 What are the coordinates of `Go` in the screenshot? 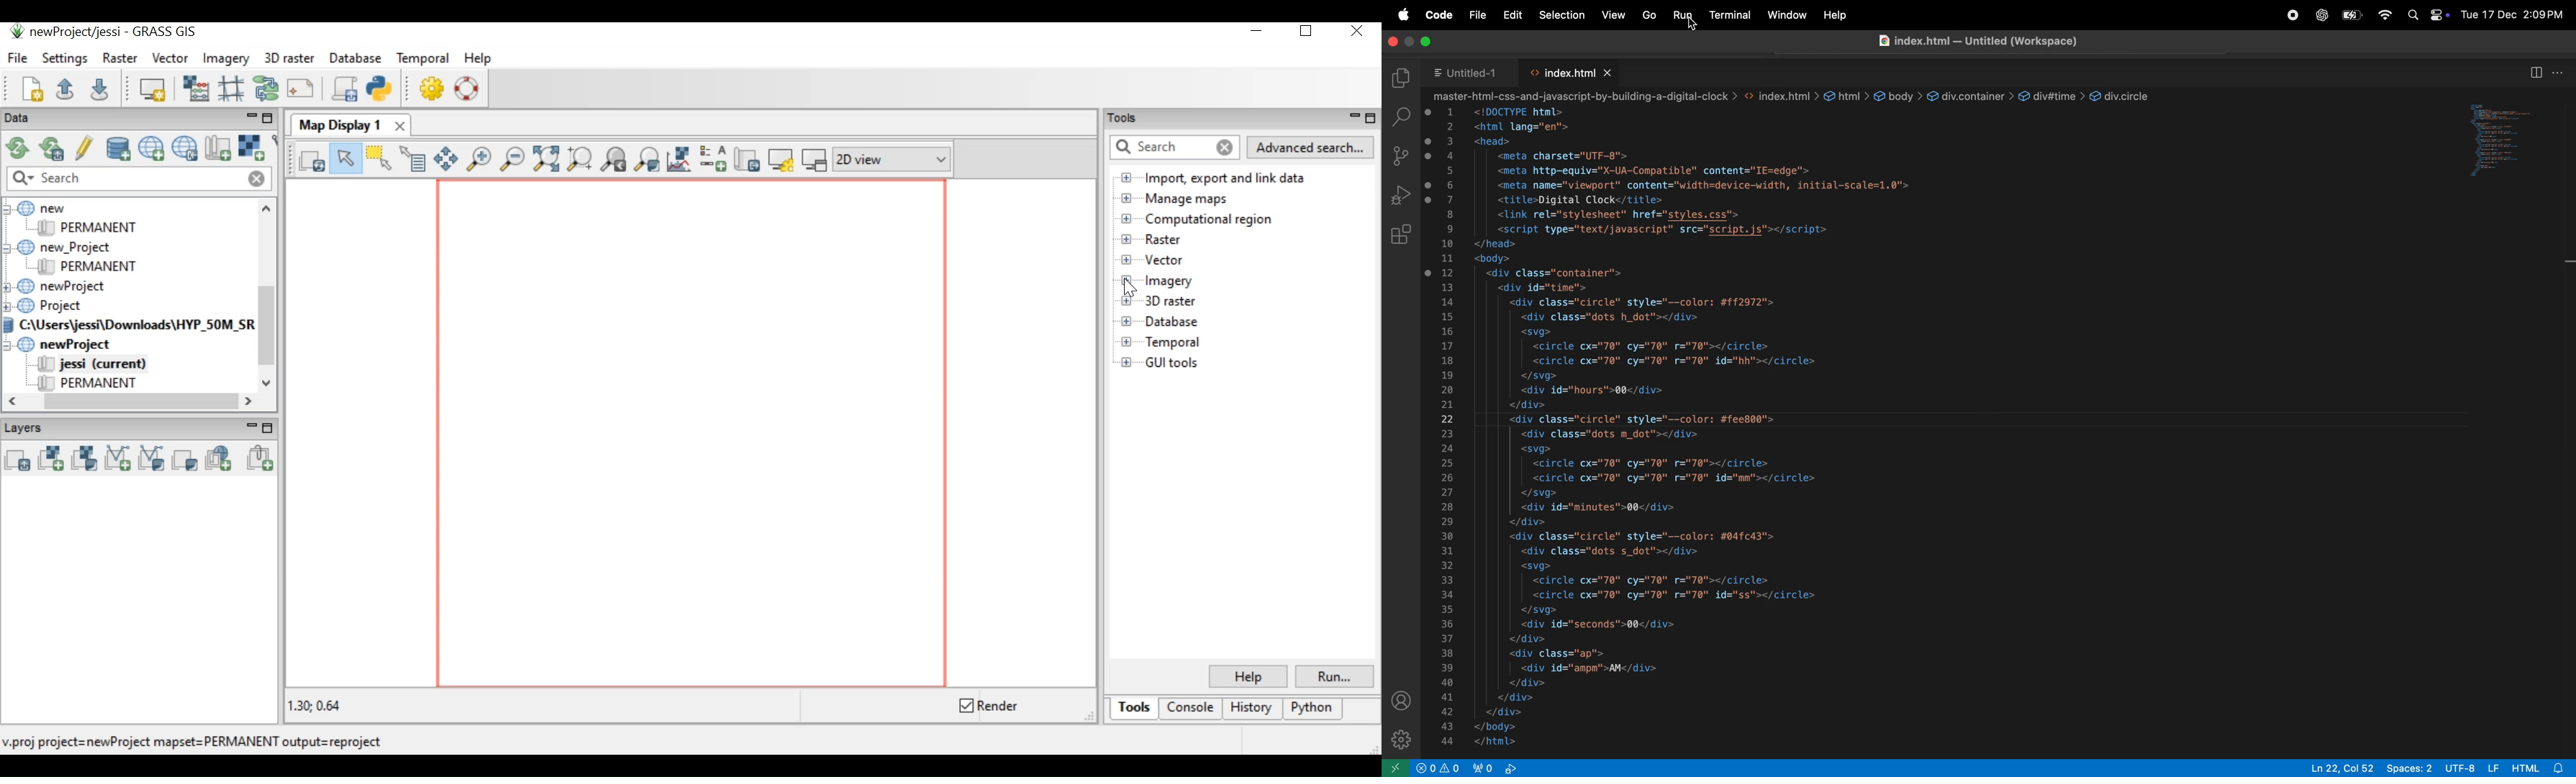 It's located at (1649, 15).